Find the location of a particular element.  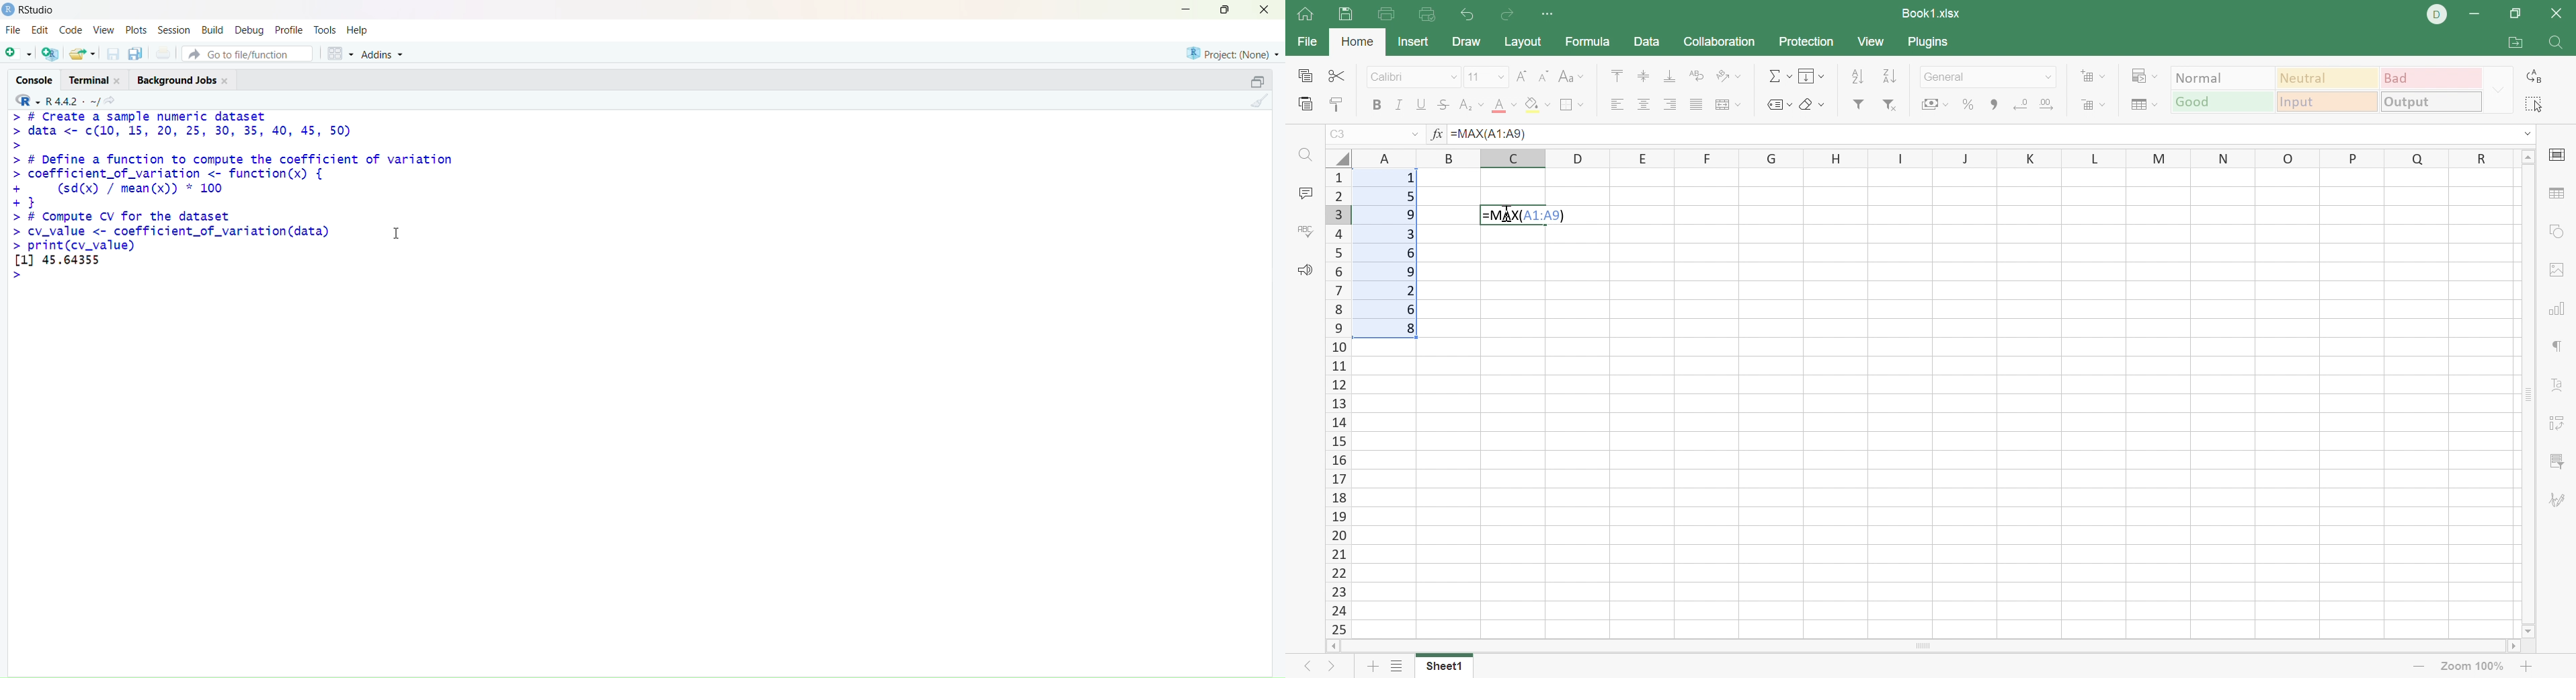

Scroll Down is located at coordinates (2527, 631).